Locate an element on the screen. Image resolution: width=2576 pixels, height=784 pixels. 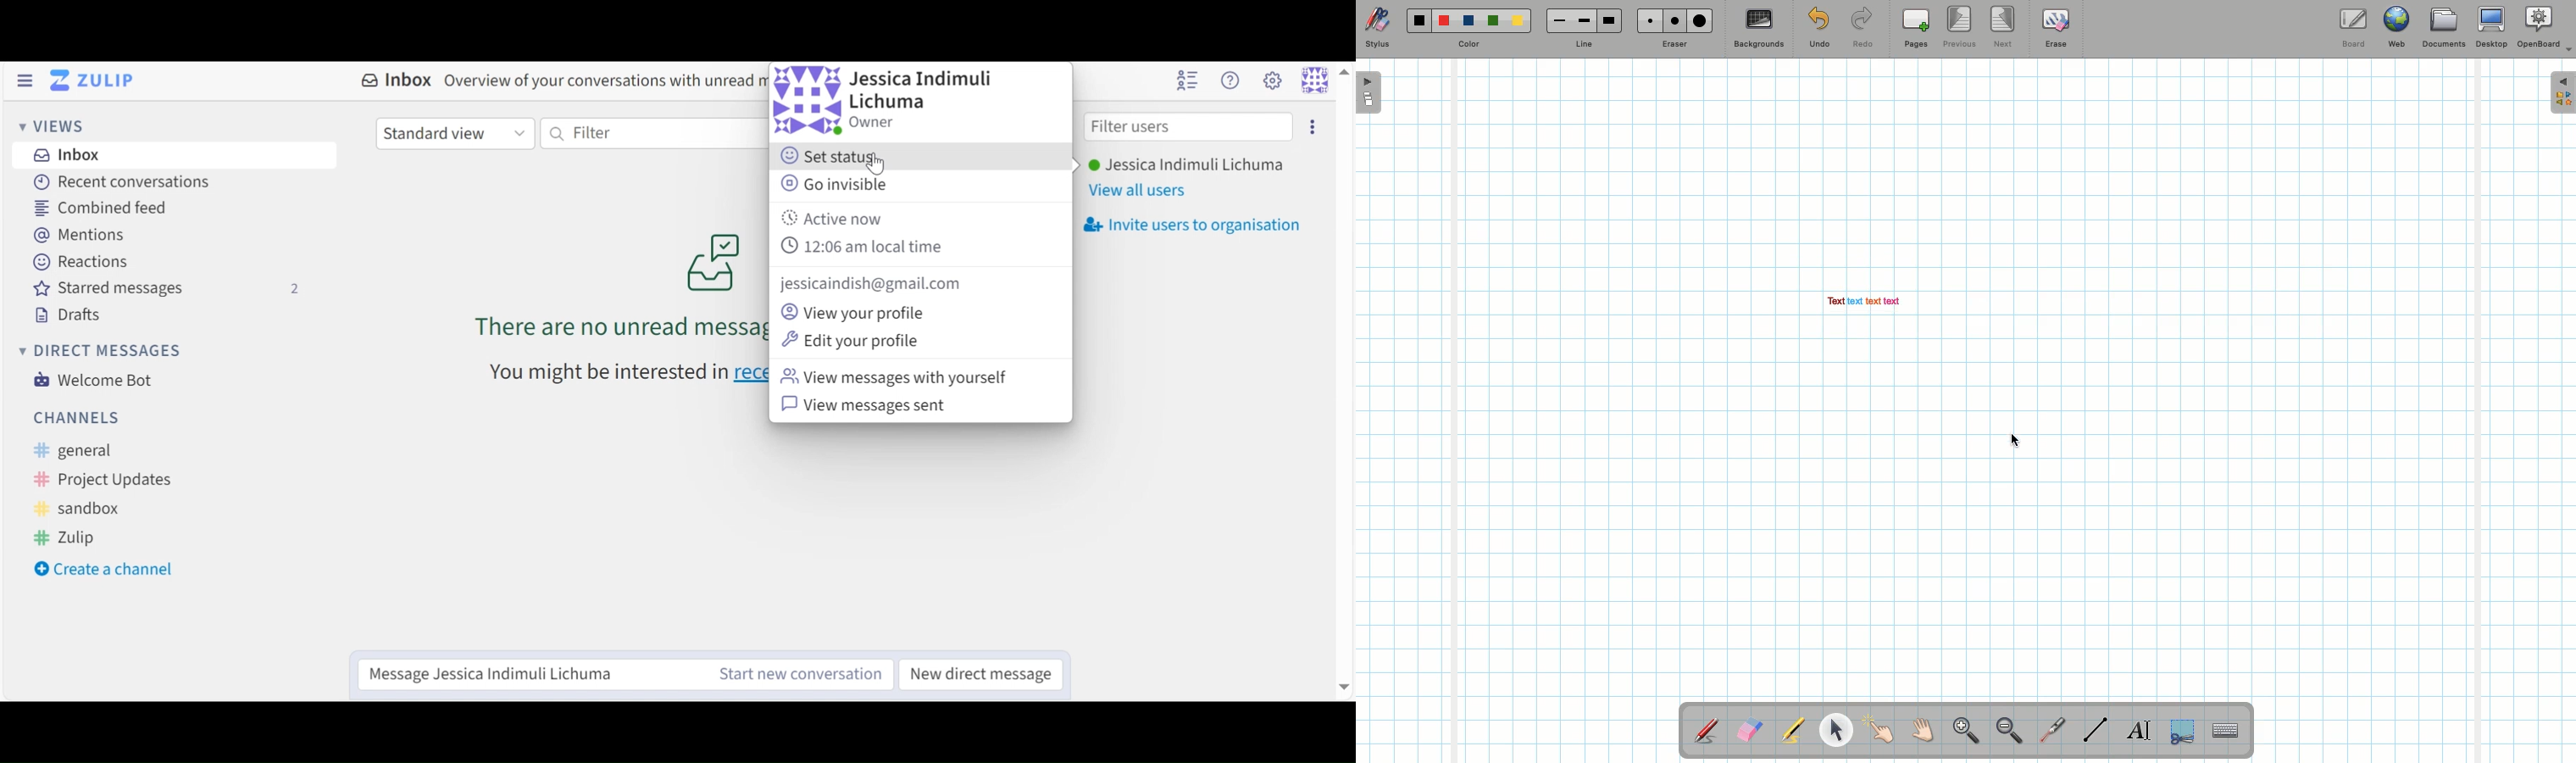
Reply message is located at coordinates (527, 673).